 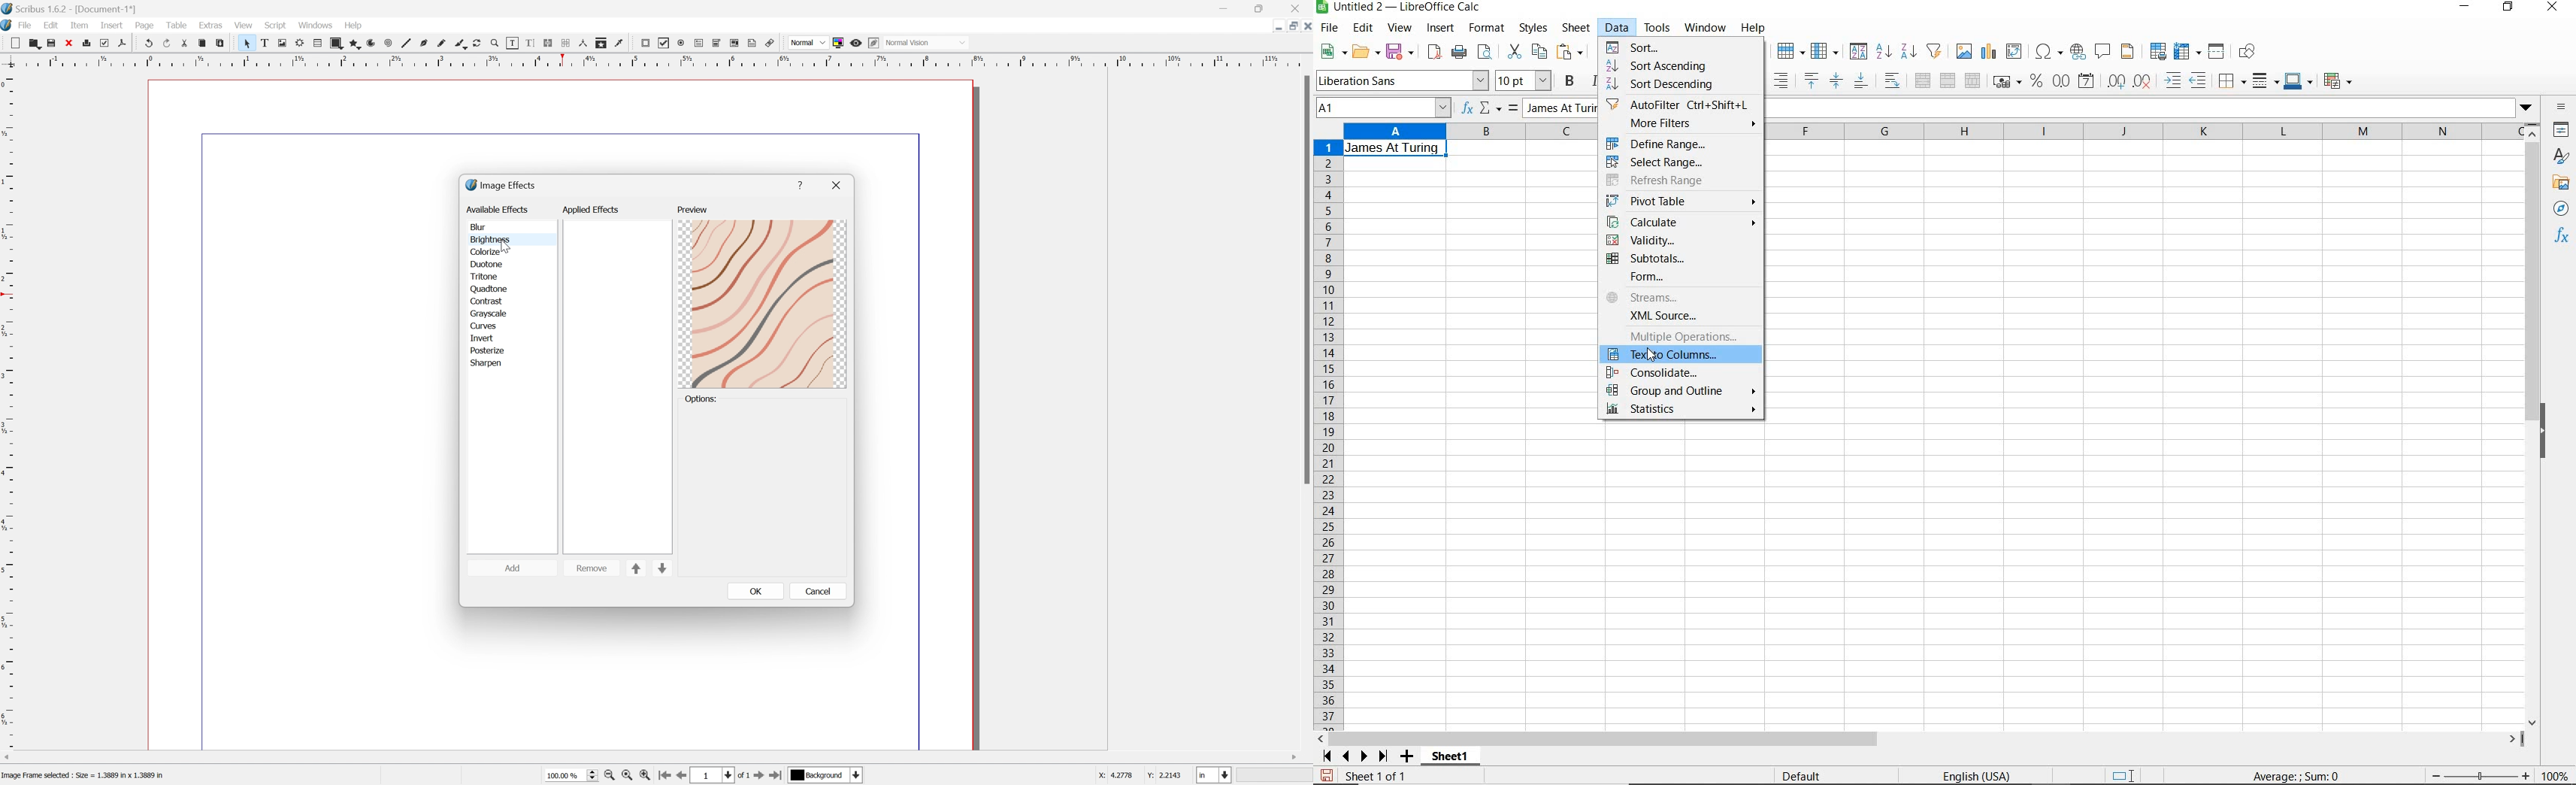 I want to click on Polygon, so click(x=356, y=42).